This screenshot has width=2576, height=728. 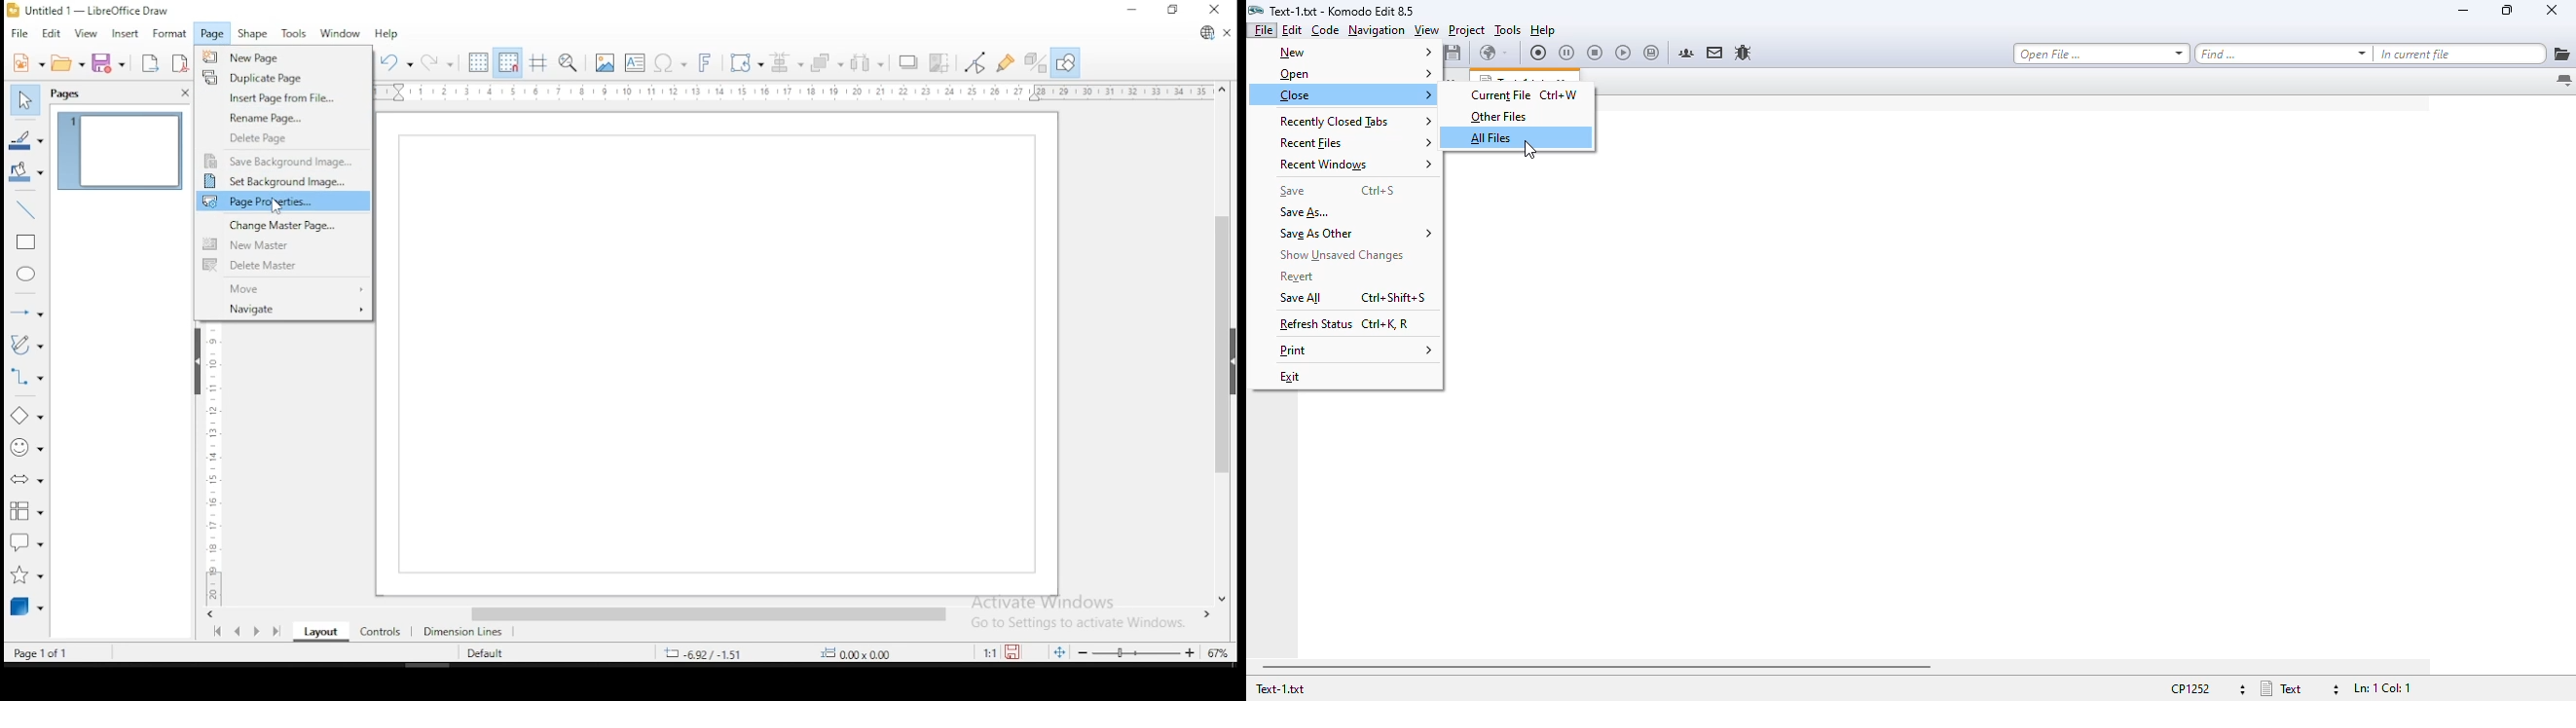 I want to click on pan and zoom, so click(x=569, y=63).